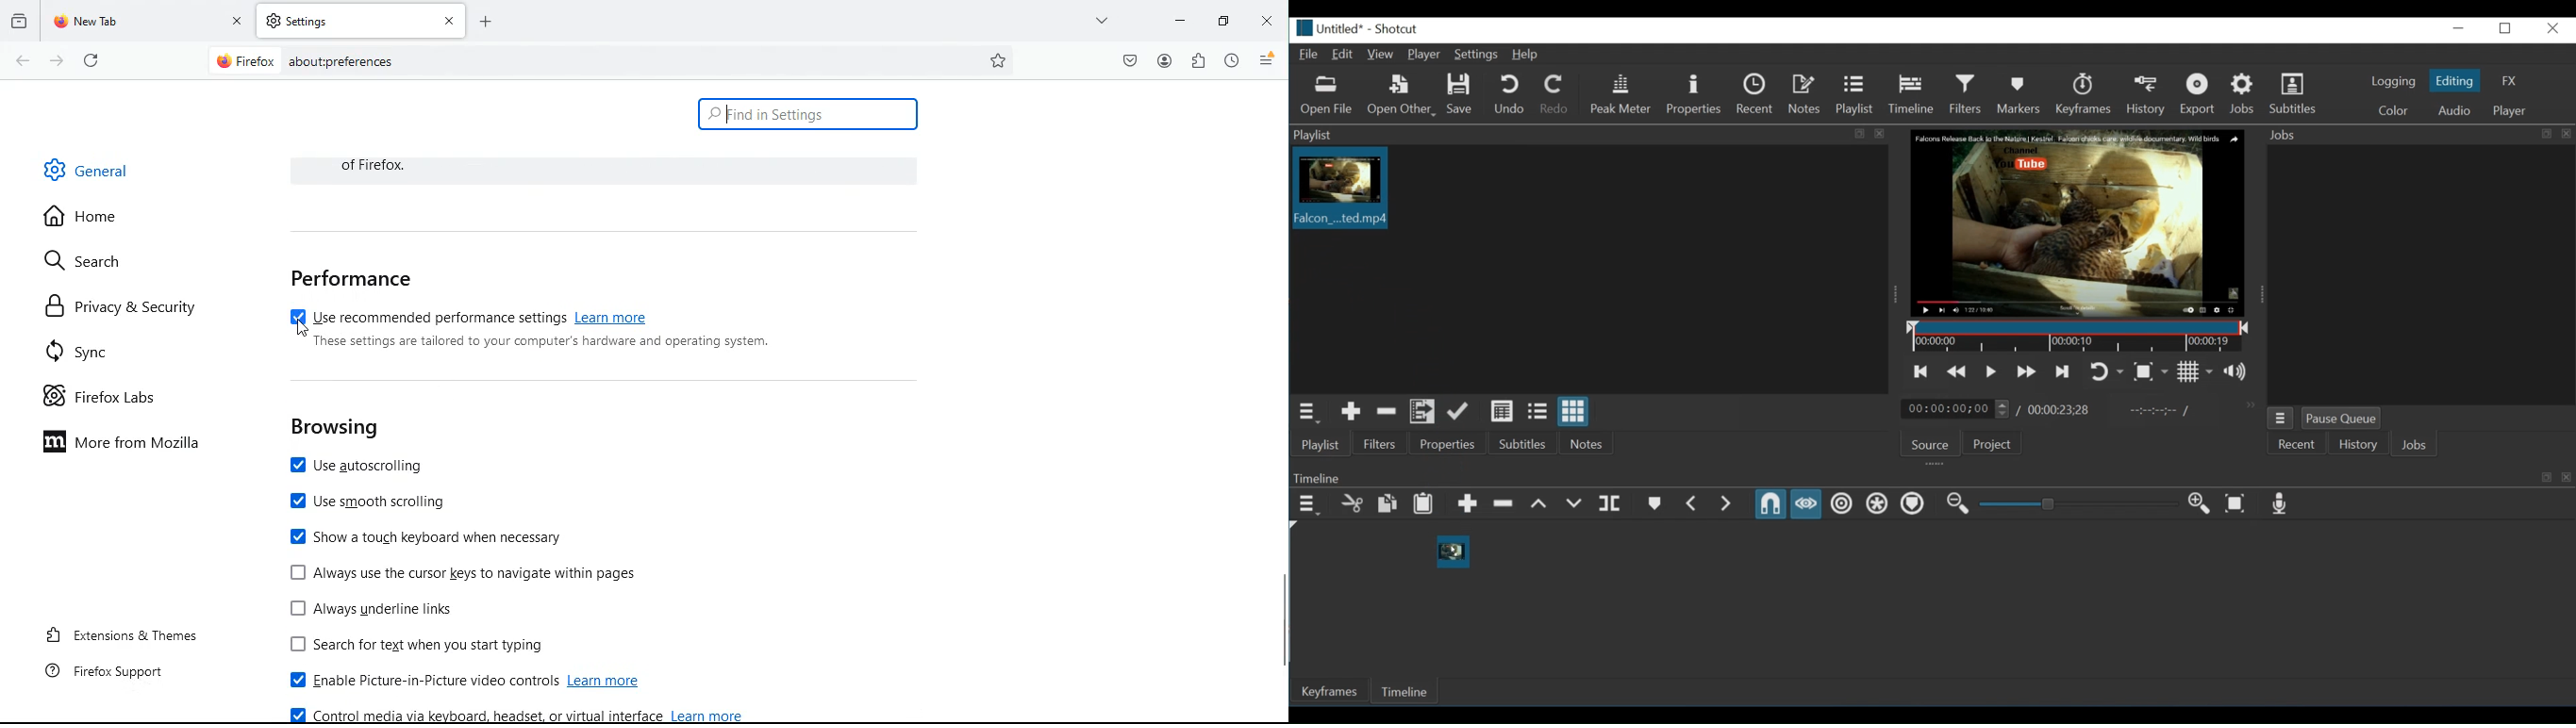  Describe the element at coordinates (1912, 503) in the screenshot. I see `Ripple markers` at that location.